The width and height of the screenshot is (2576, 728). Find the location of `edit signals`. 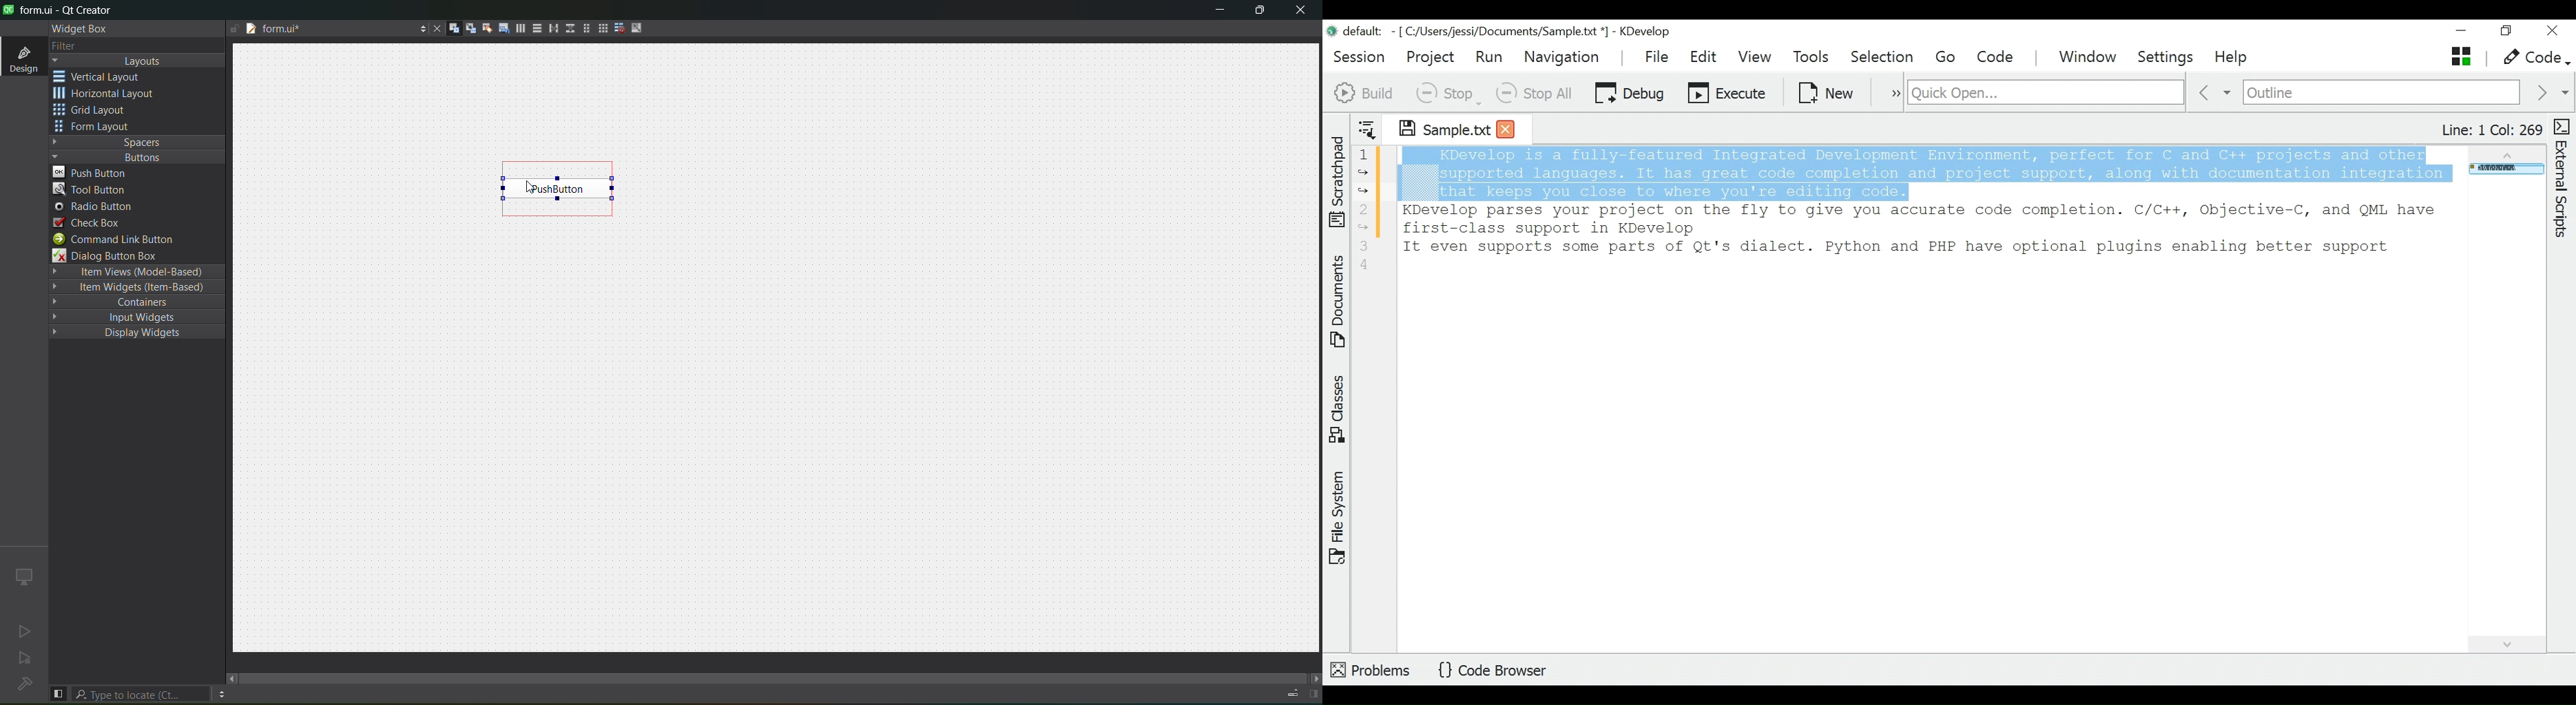

edit signals is located at coordinates (470, 30).